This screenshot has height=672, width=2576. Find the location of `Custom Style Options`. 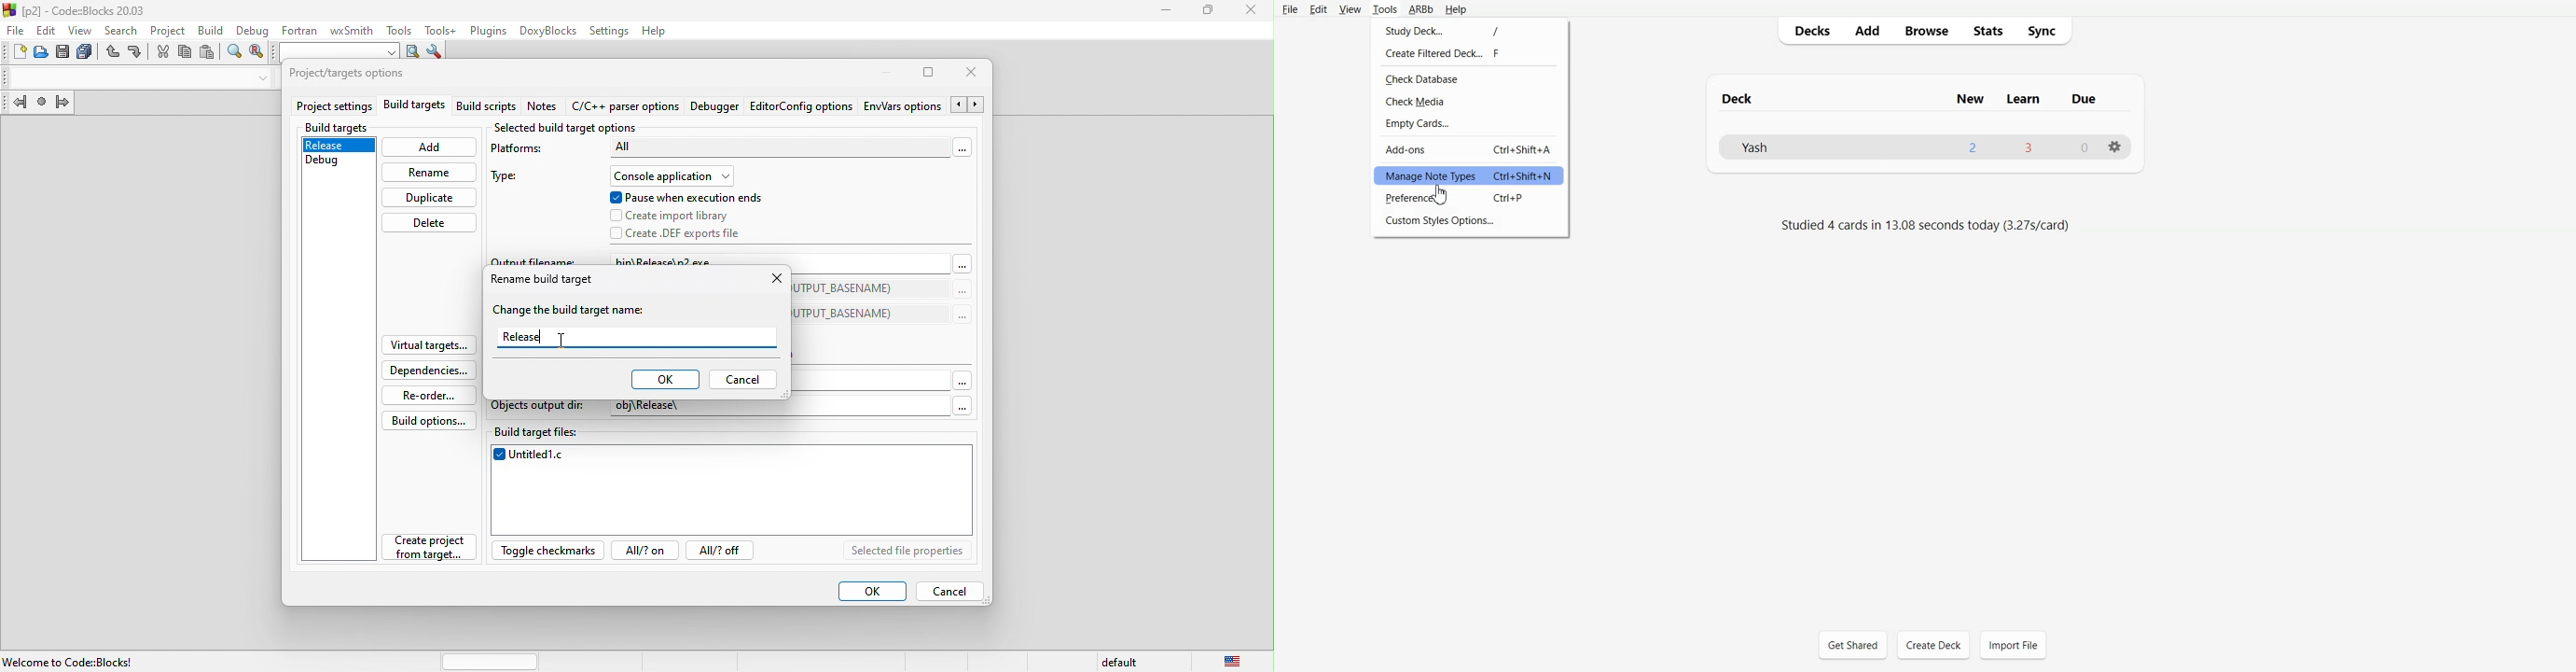

Custom Style Options is located at coordinates (1470, 221).